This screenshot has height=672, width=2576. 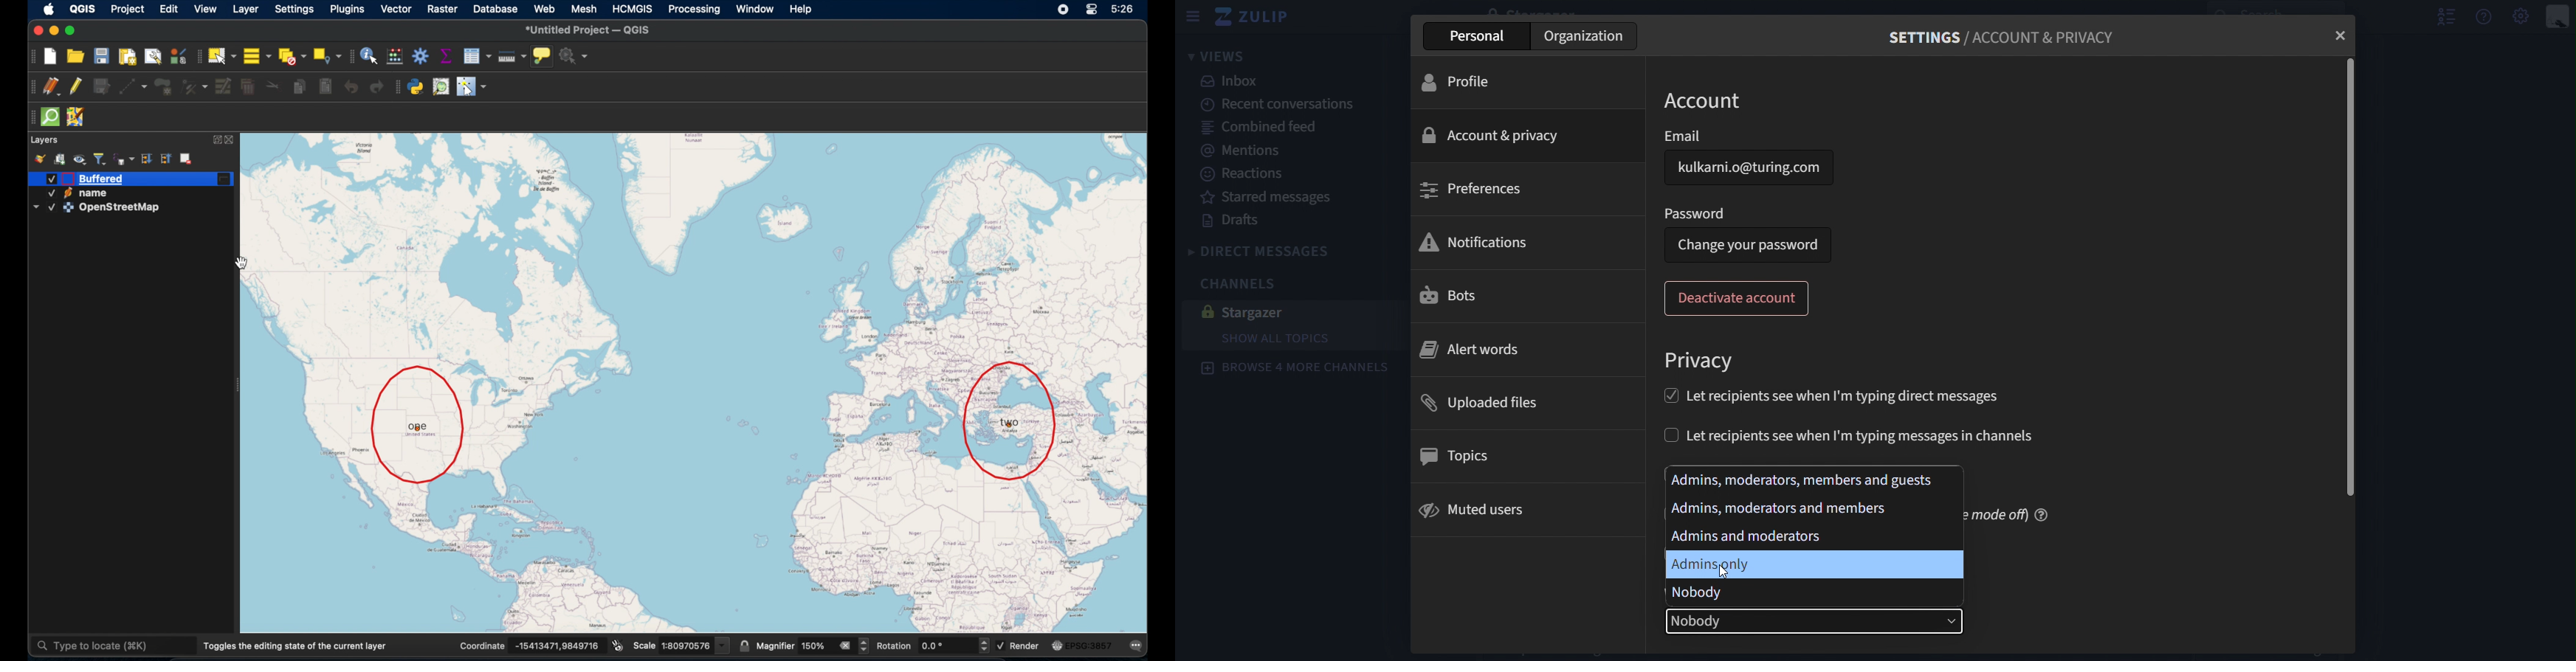 I want to click on scroll bar, so click(x=2352, y=277).